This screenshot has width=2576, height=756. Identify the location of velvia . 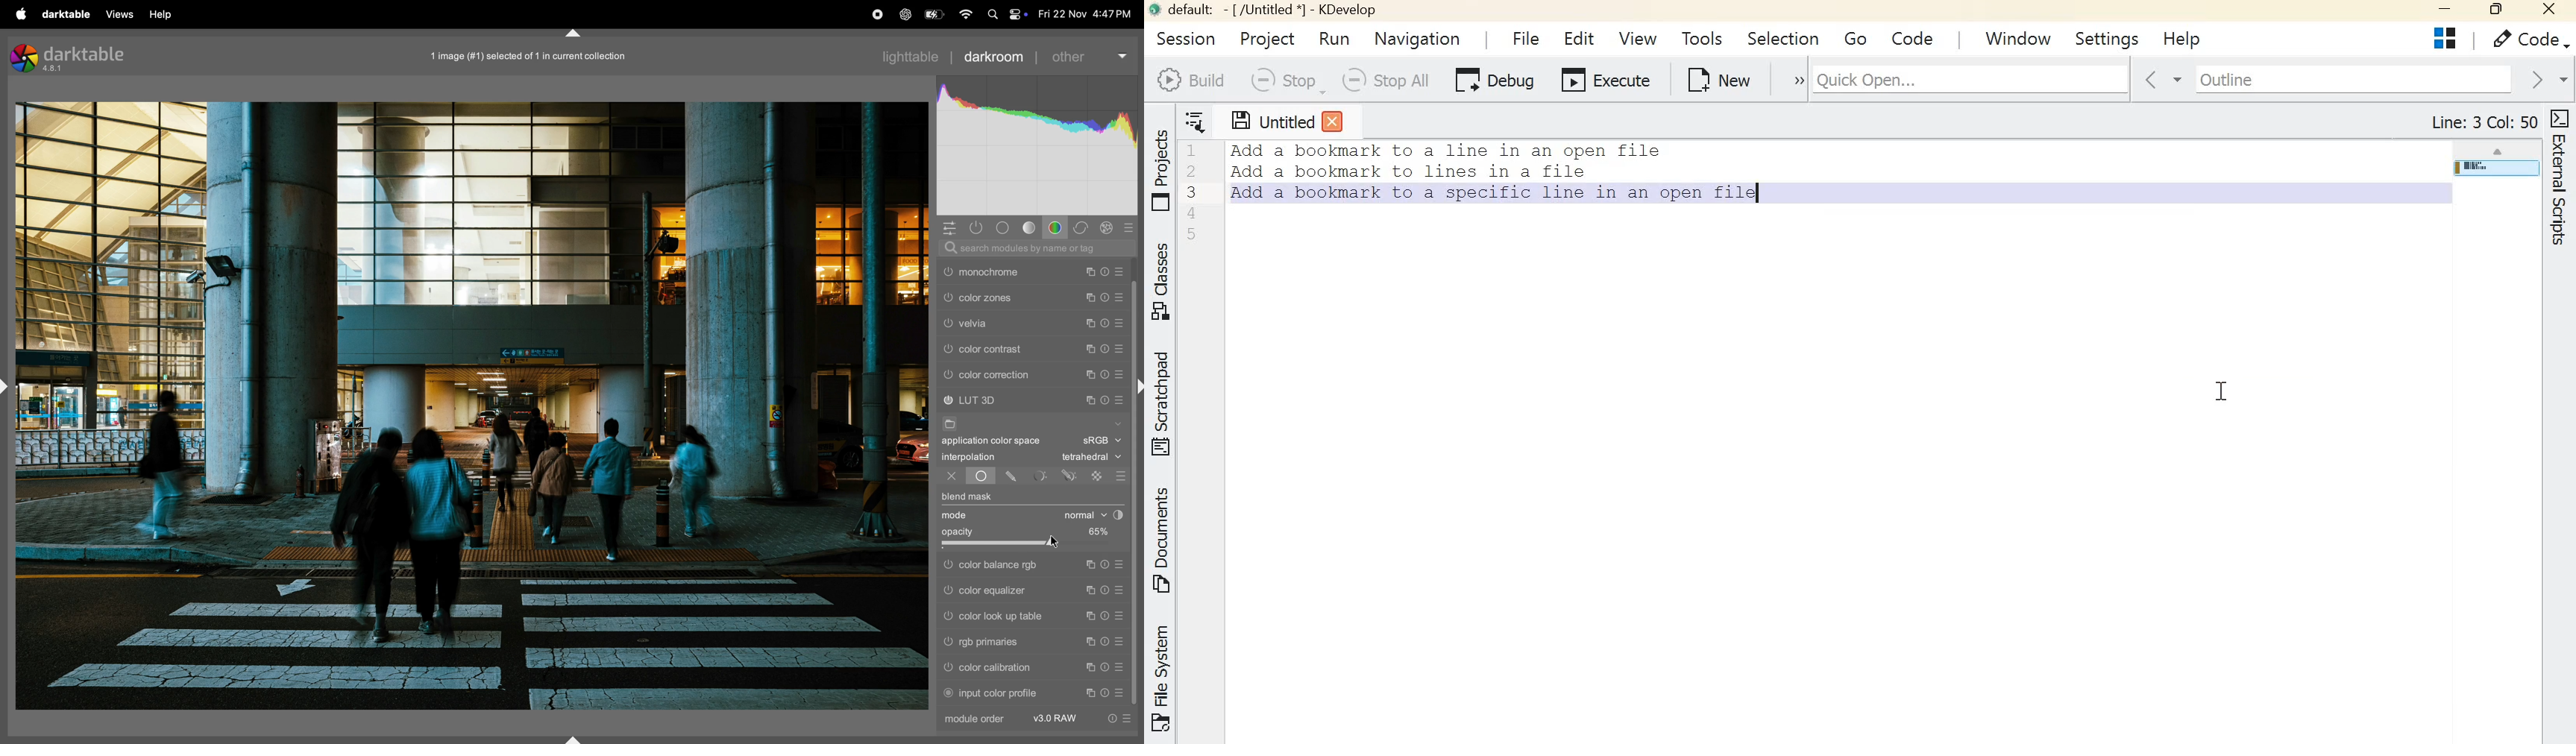
(1019, 346).